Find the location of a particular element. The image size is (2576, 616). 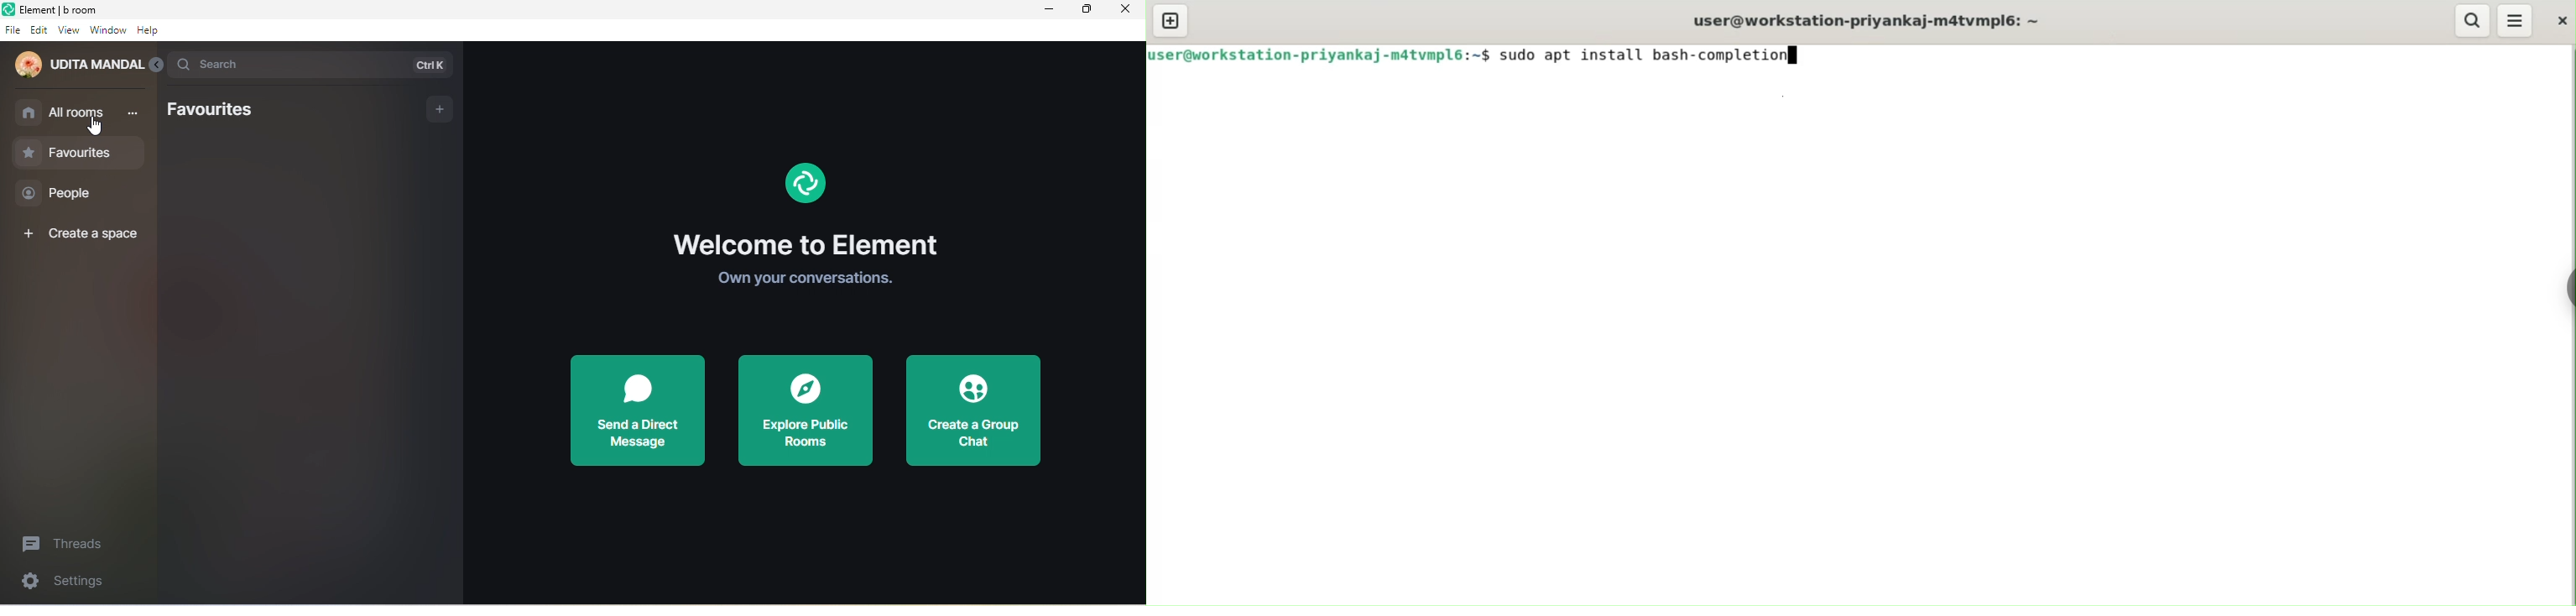

edit is located at coordinates (39, 29).